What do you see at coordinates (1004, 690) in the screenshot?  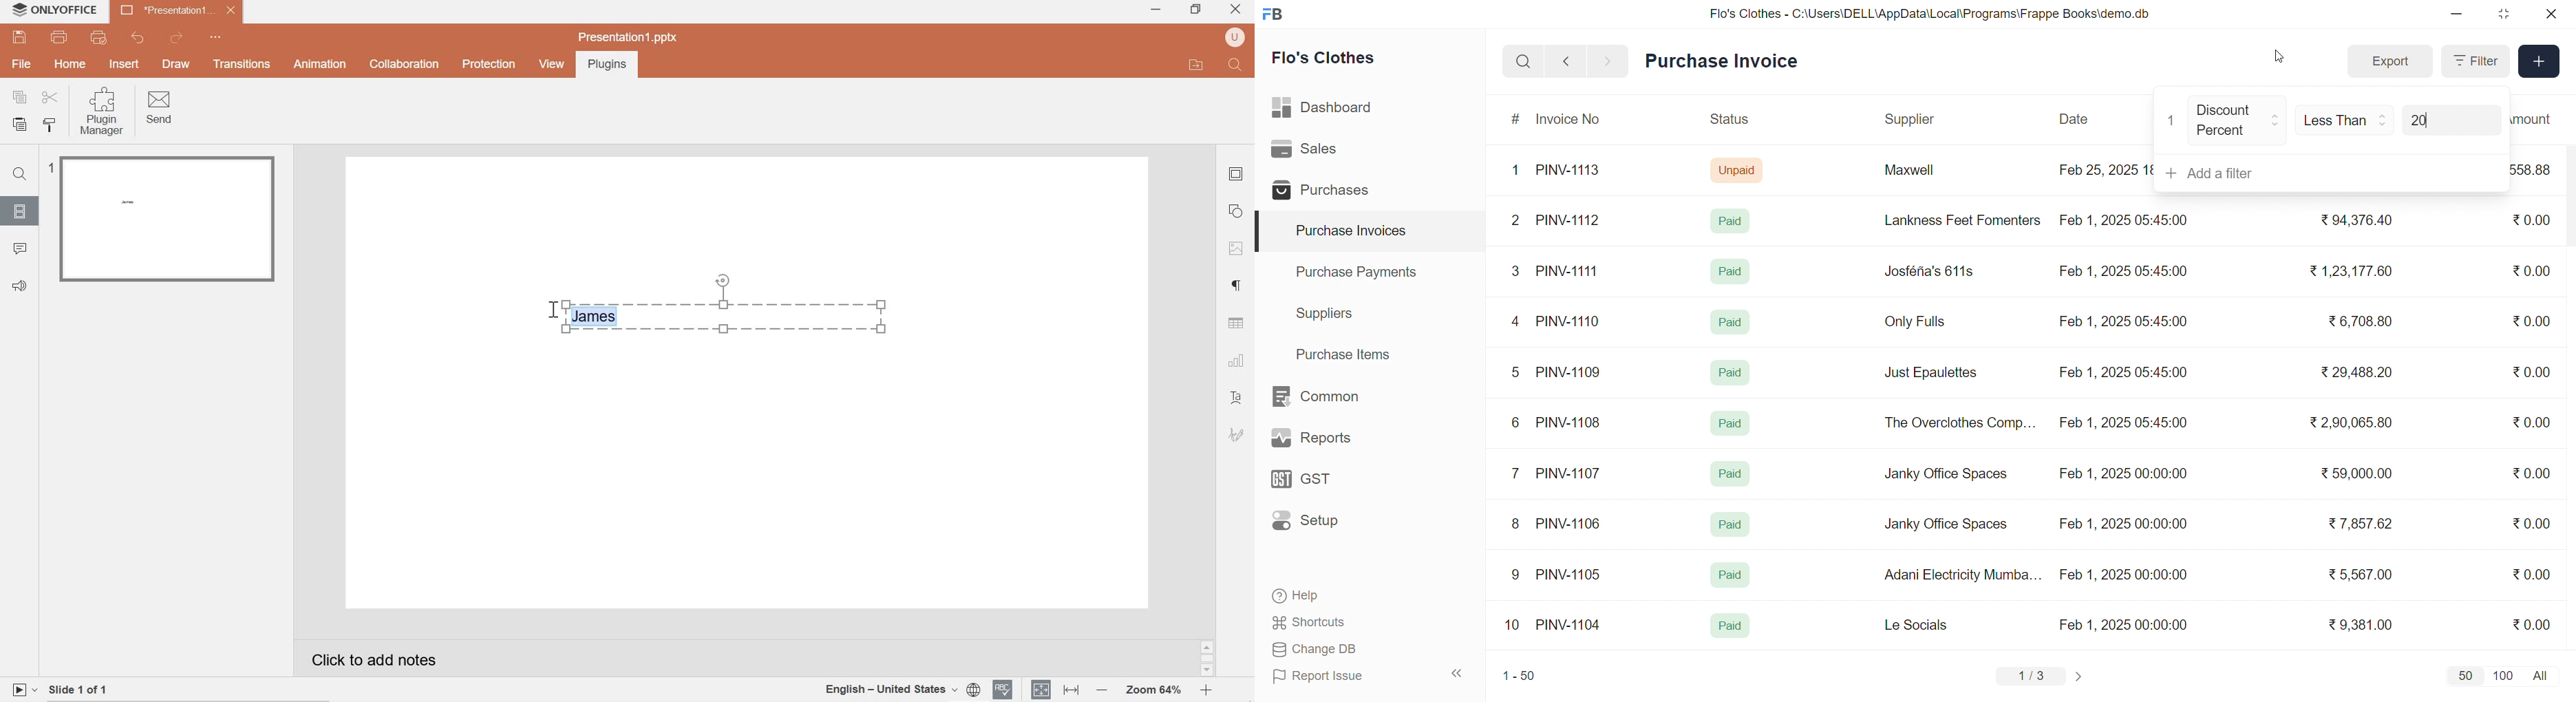 I see `spell checker` at bounding box center [1004, 690].